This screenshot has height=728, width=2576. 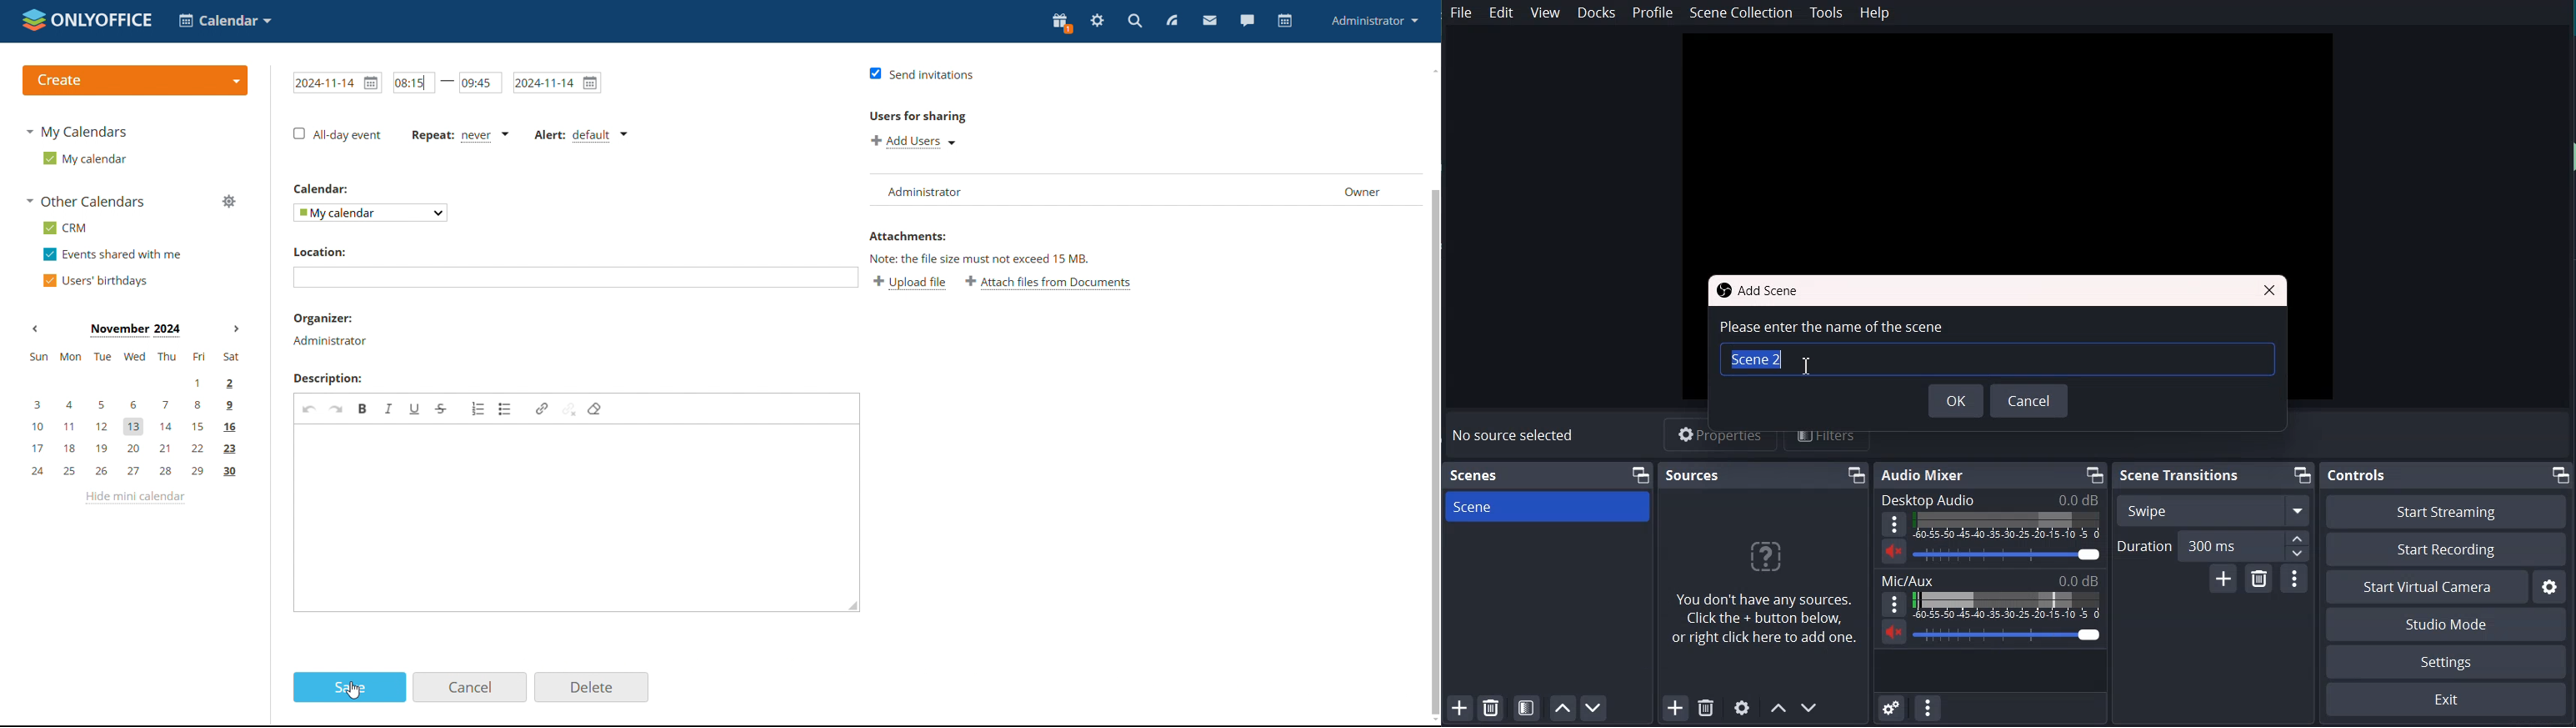 What do you see at coordinates (1503, 13) in the screenshot?
I see `Edit` at bounding box center [1503, 13].